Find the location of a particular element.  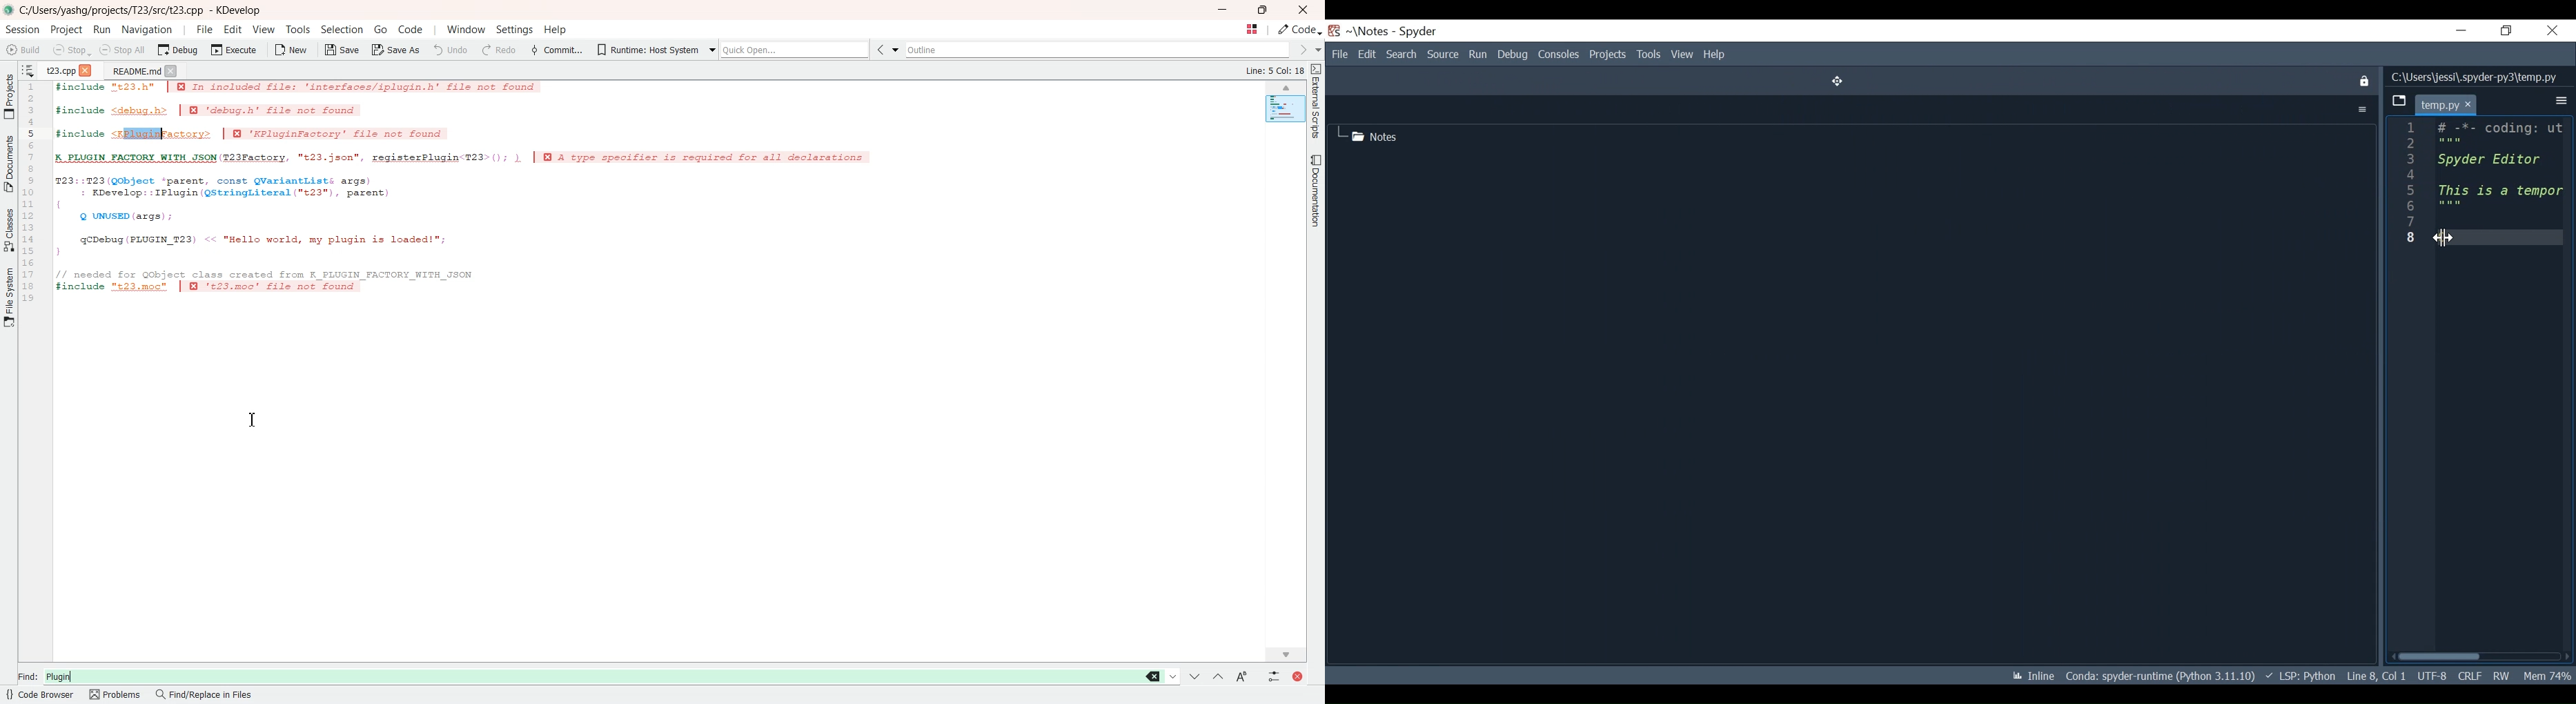

Line 8, Col 1 is located at coordinates (2375, 675).